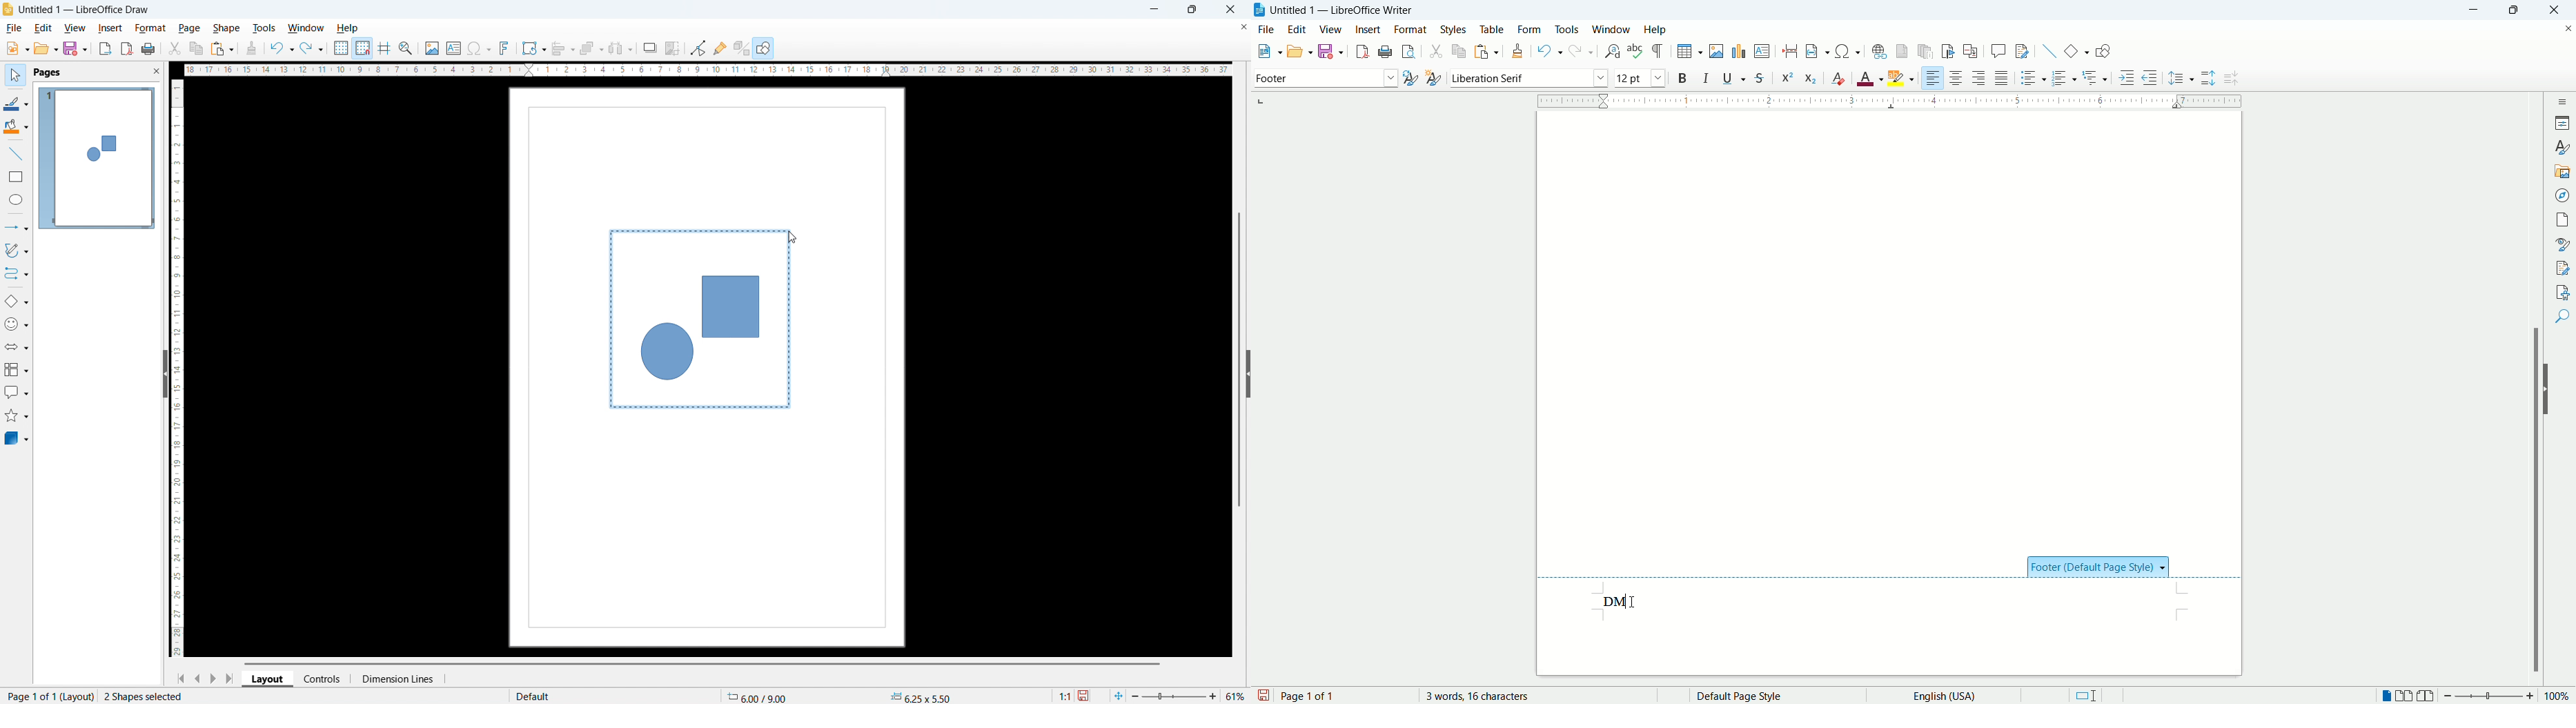  What do you see at coordinates (479, 49) in the screenshot?
I see `insert symbols` at bounding box center [479, 49].